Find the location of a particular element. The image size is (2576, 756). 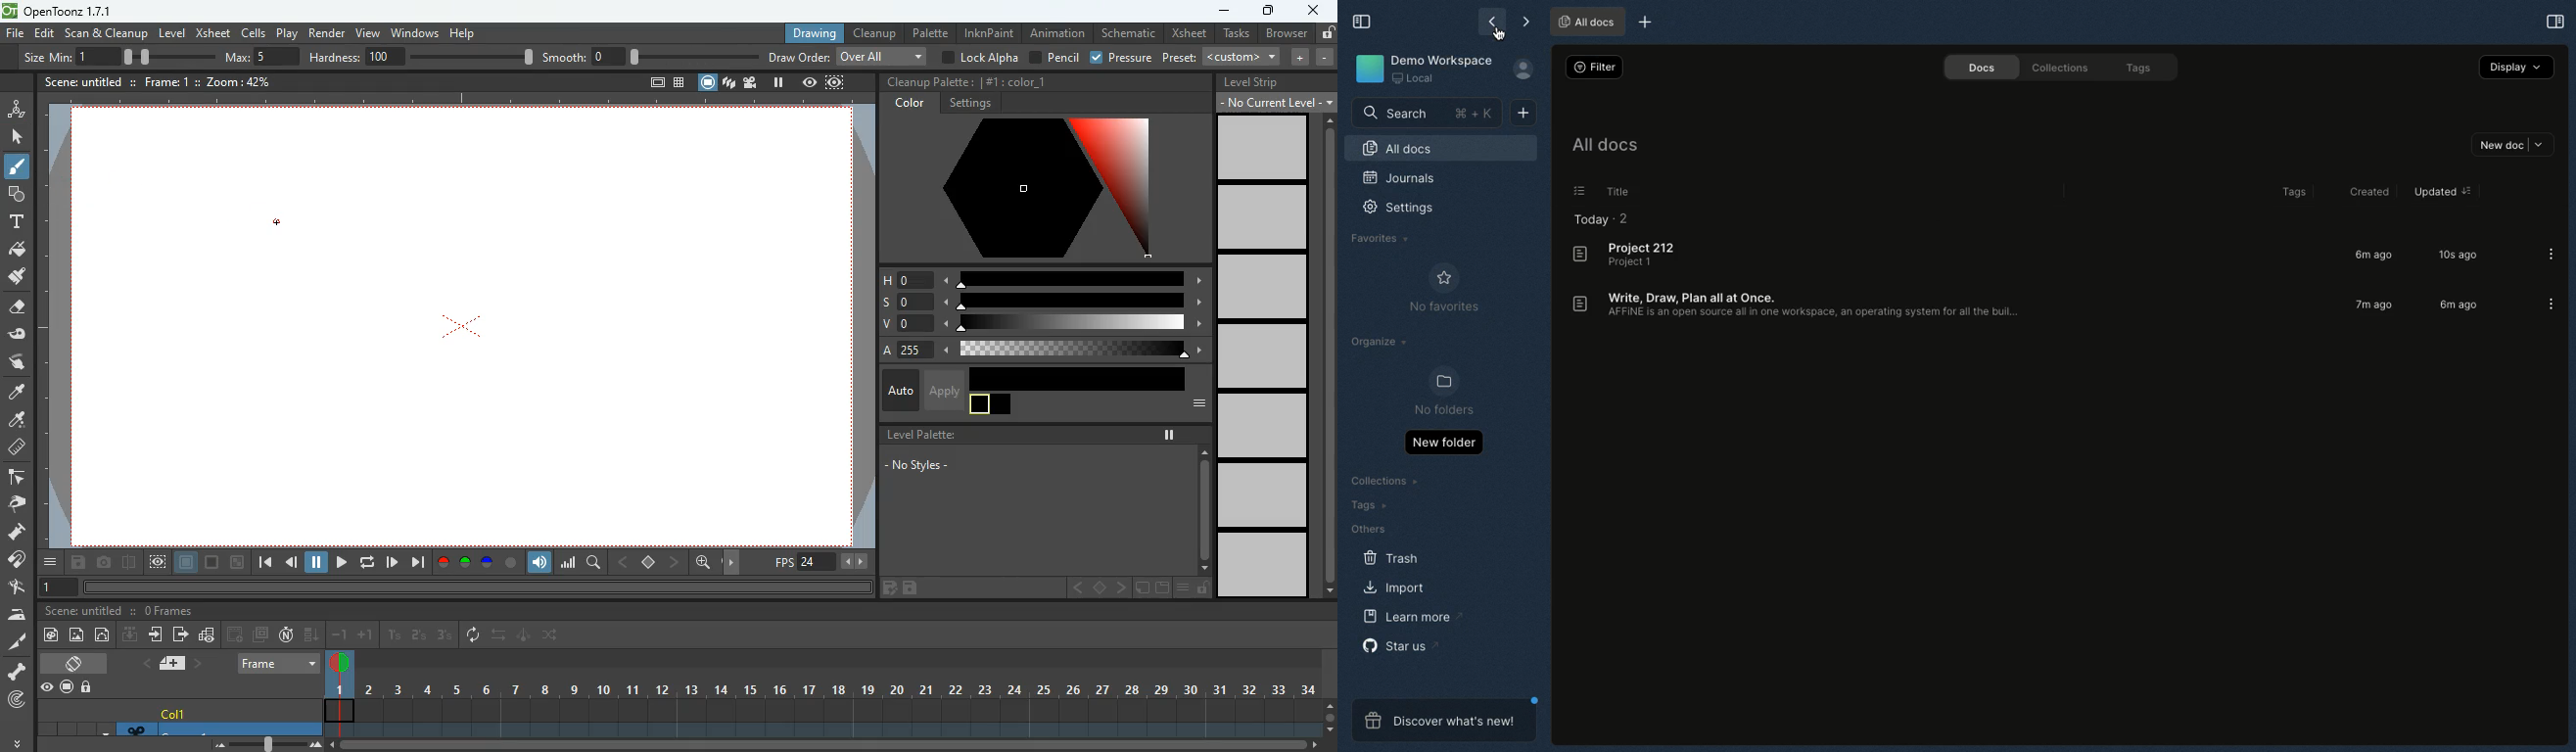

blue is located at coordinates (489, 565).